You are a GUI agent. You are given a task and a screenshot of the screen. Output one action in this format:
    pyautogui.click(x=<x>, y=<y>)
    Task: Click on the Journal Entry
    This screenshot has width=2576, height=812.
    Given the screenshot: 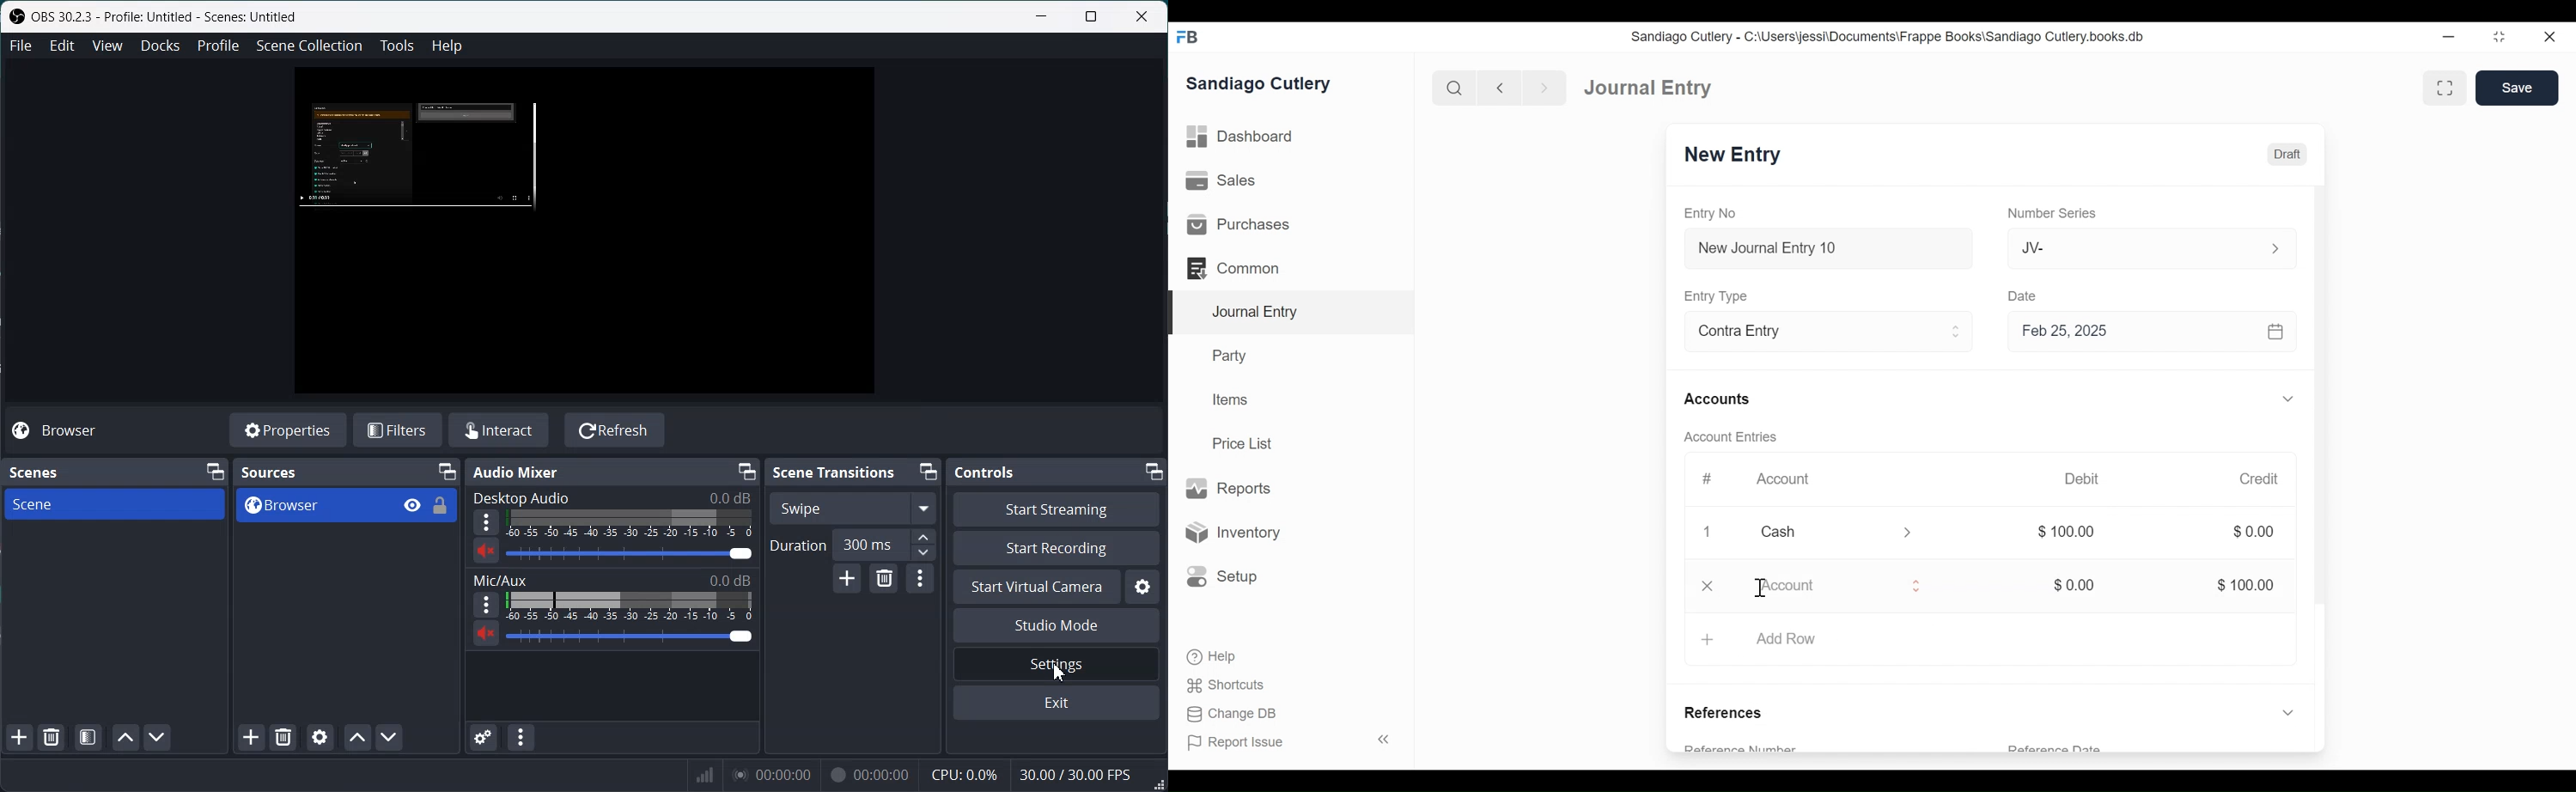 What is the action you would take?
    pyautogui.click(x=1651, y=89)
    